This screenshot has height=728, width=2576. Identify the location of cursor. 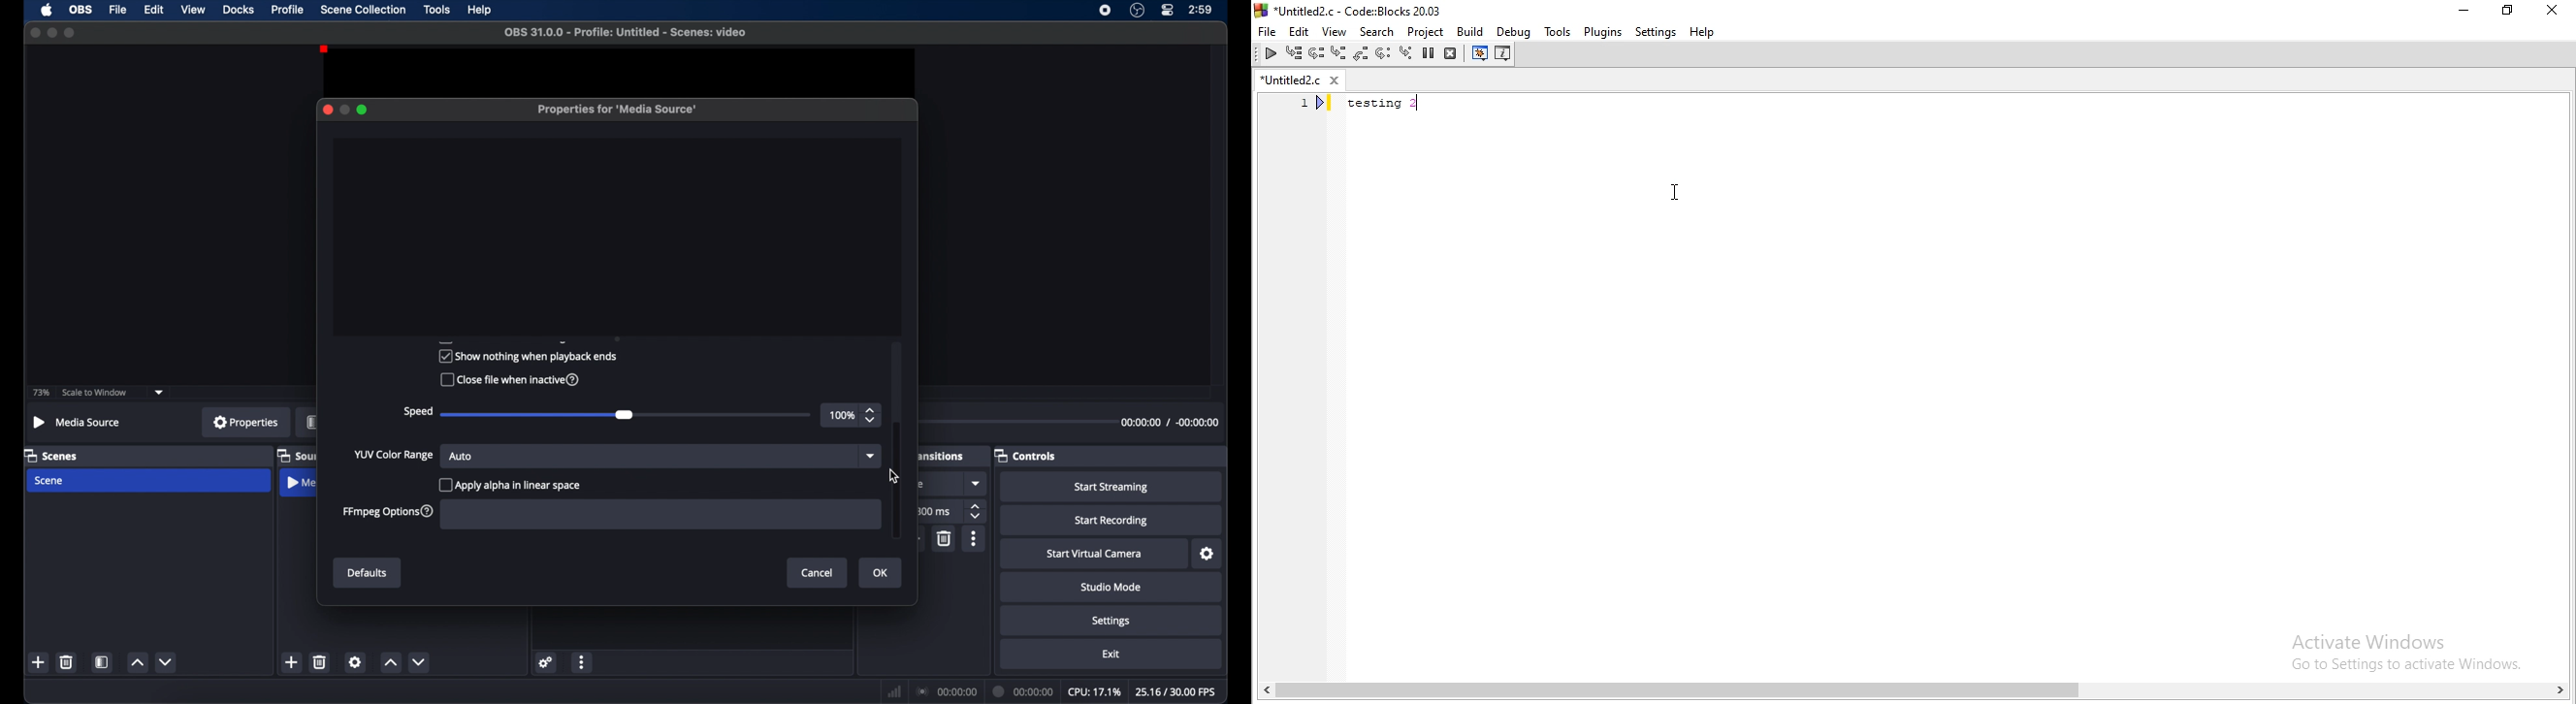
(896, 477).